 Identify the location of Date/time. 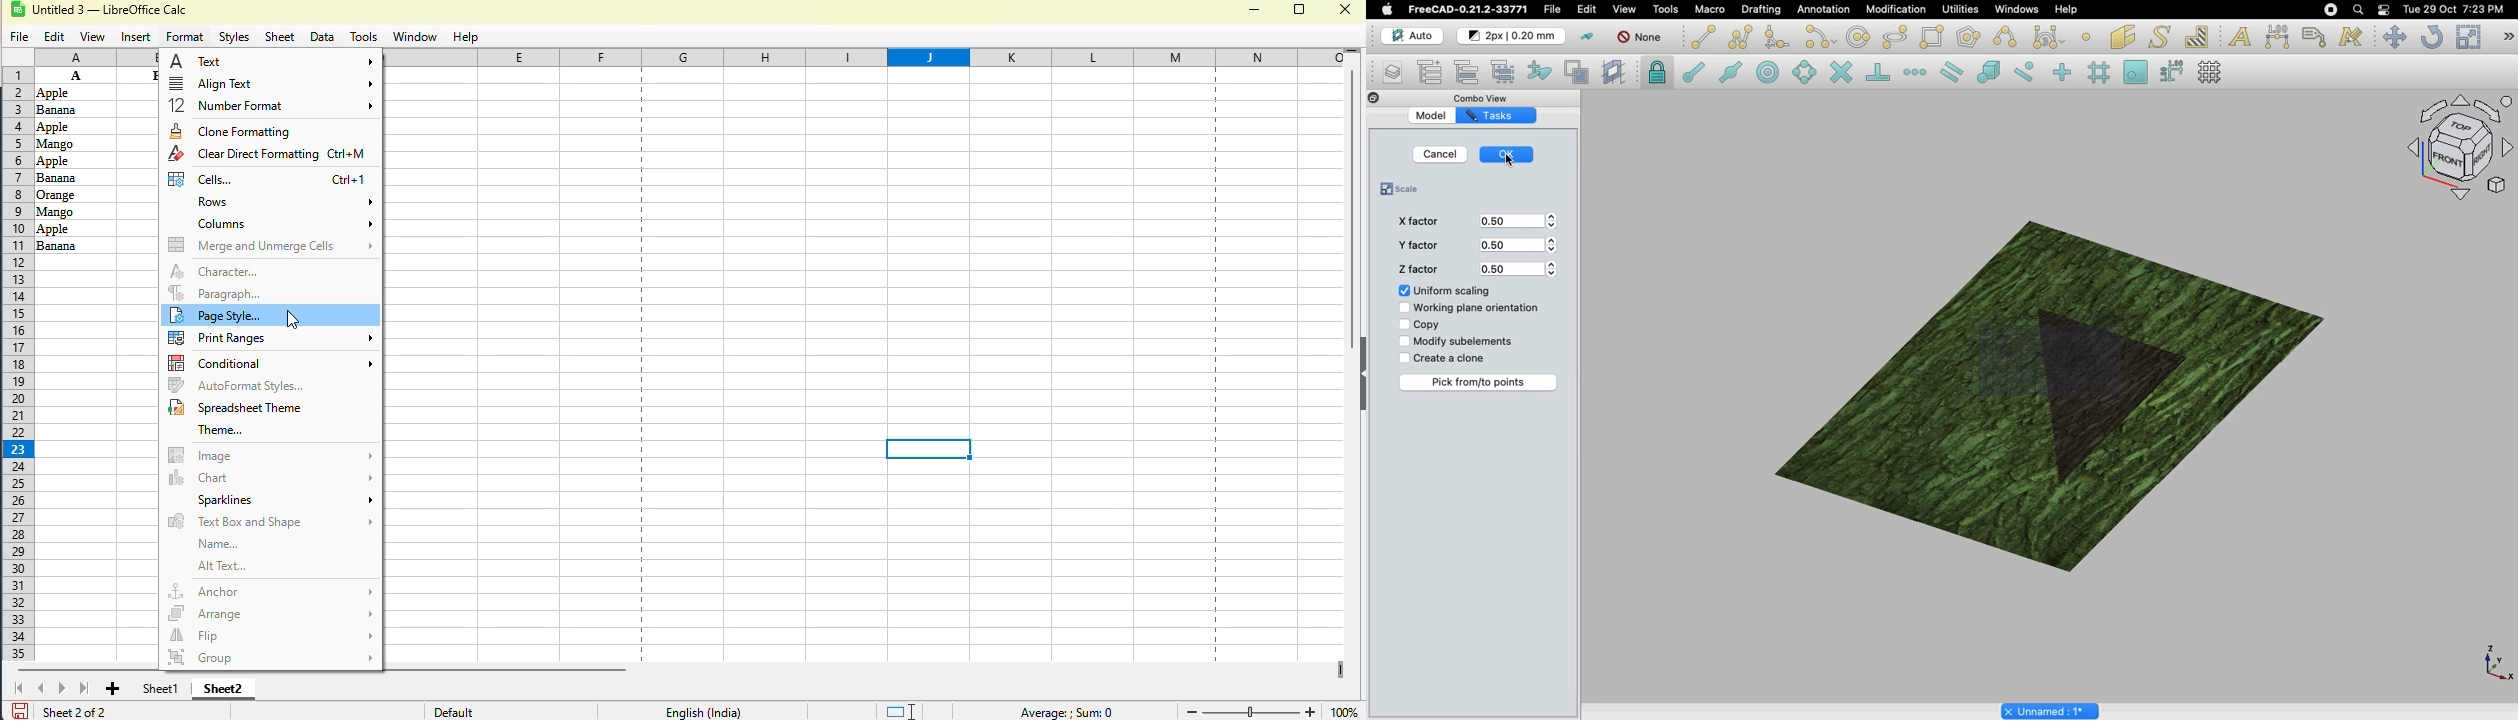
(2454, 10).